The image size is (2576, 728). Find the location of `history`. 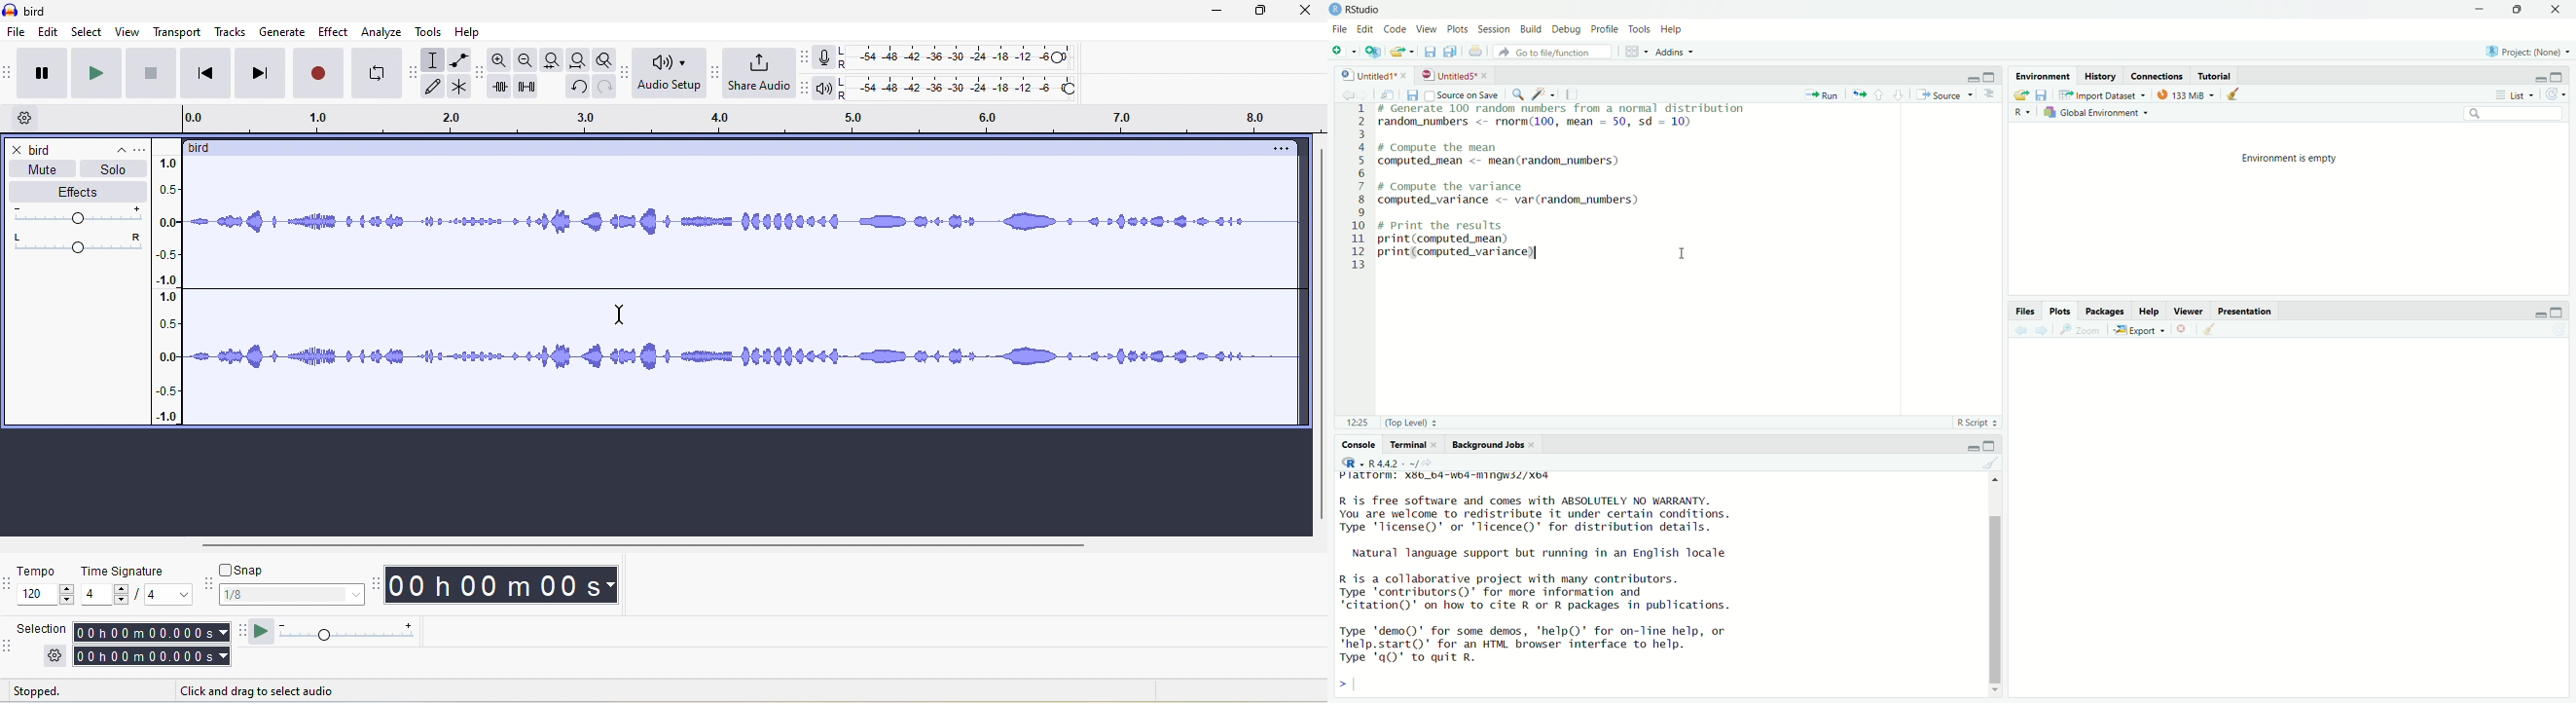

history is located at coordinates (2103, 75).